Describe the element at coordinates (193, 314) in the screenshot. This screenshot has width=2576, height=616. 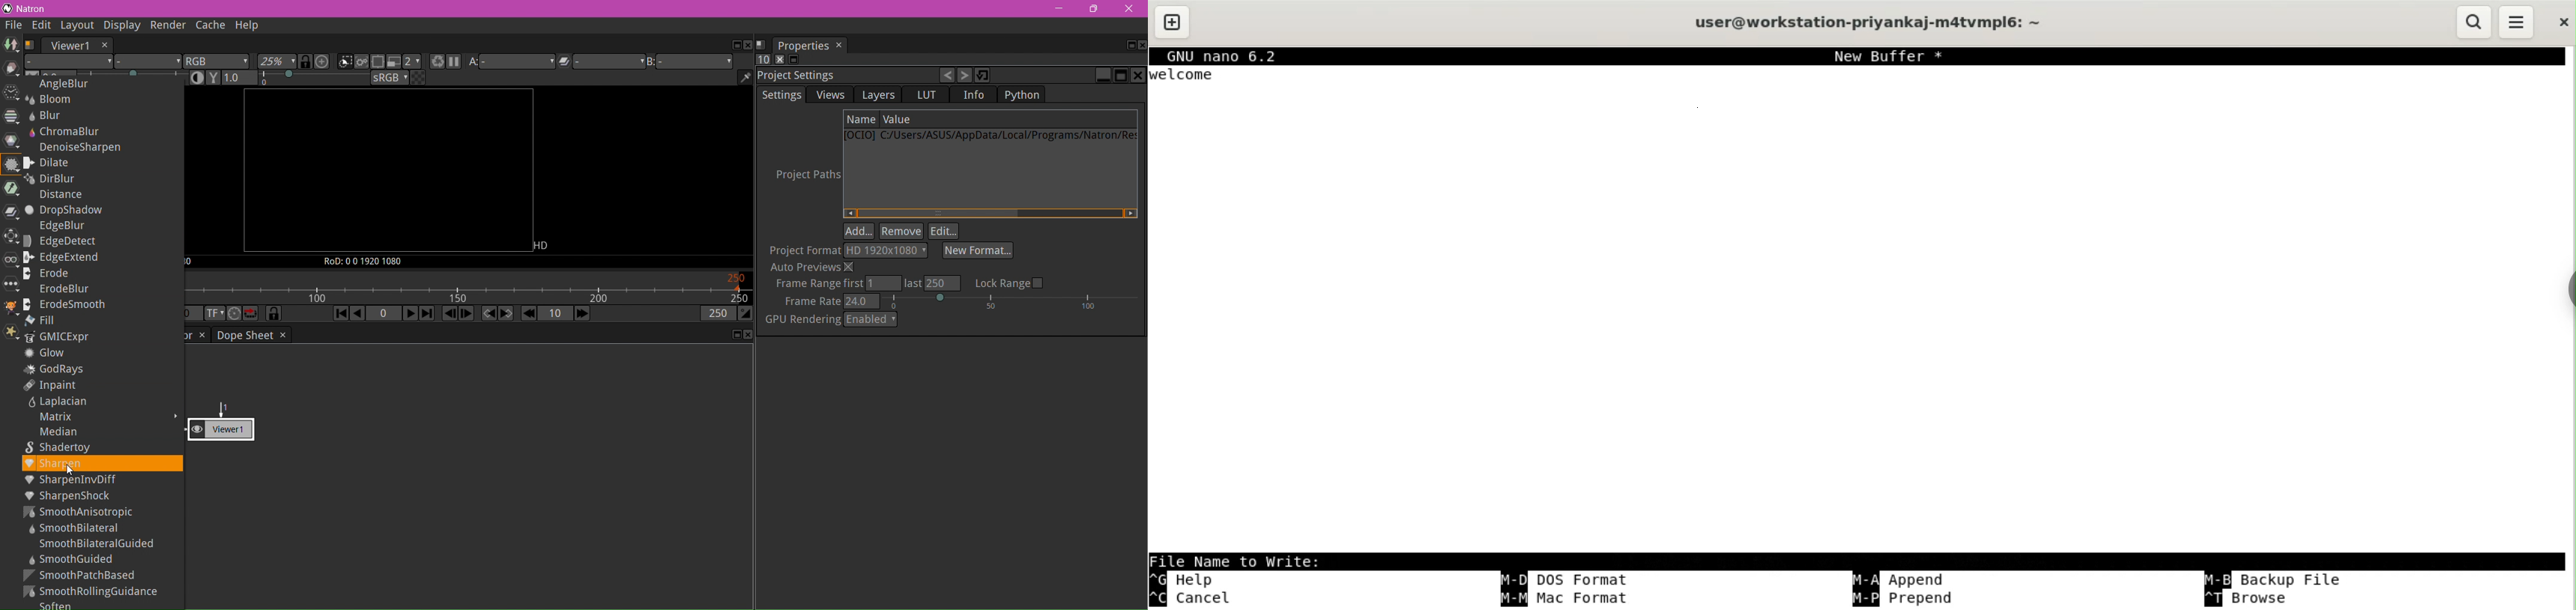
I see `Viewer playback framerate, in frames per second ` at that location.